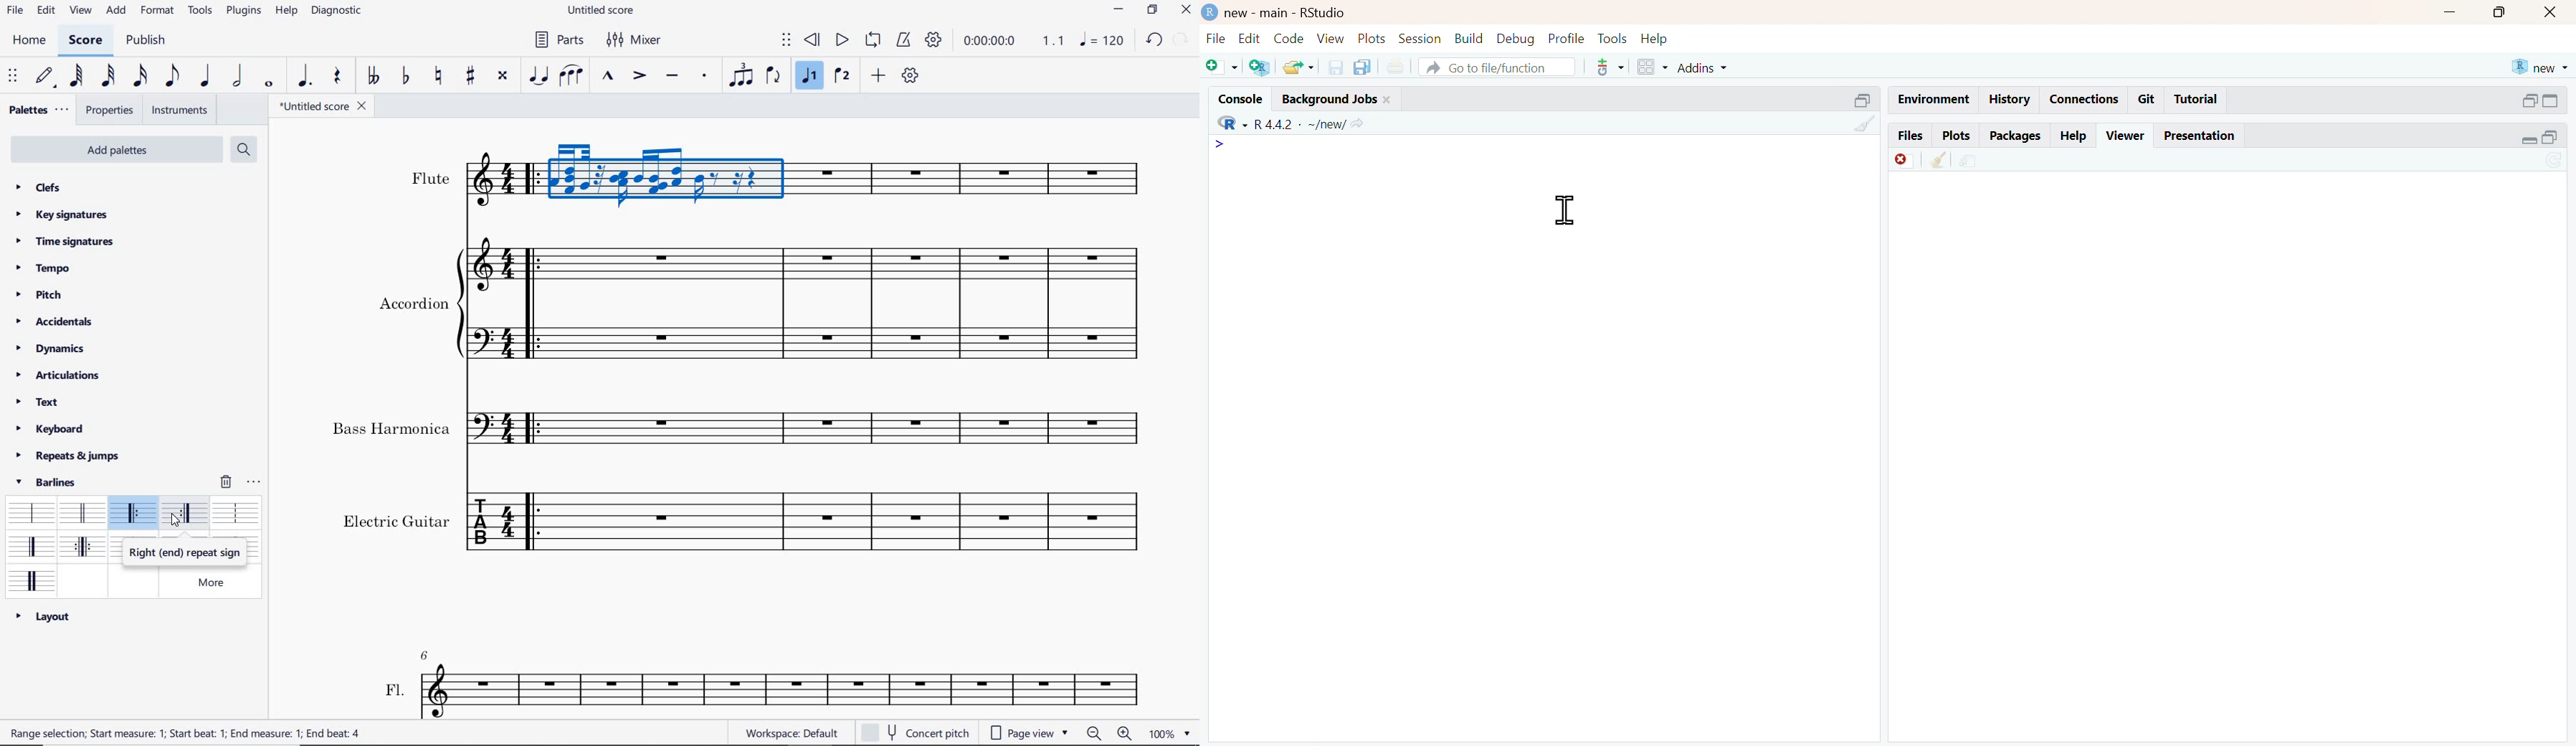 The height and width of the screenshot is (756, 2576). What do you see at coordinates (81, 11) in the screenshot?
I see `view` at bounding box center [81, 11].